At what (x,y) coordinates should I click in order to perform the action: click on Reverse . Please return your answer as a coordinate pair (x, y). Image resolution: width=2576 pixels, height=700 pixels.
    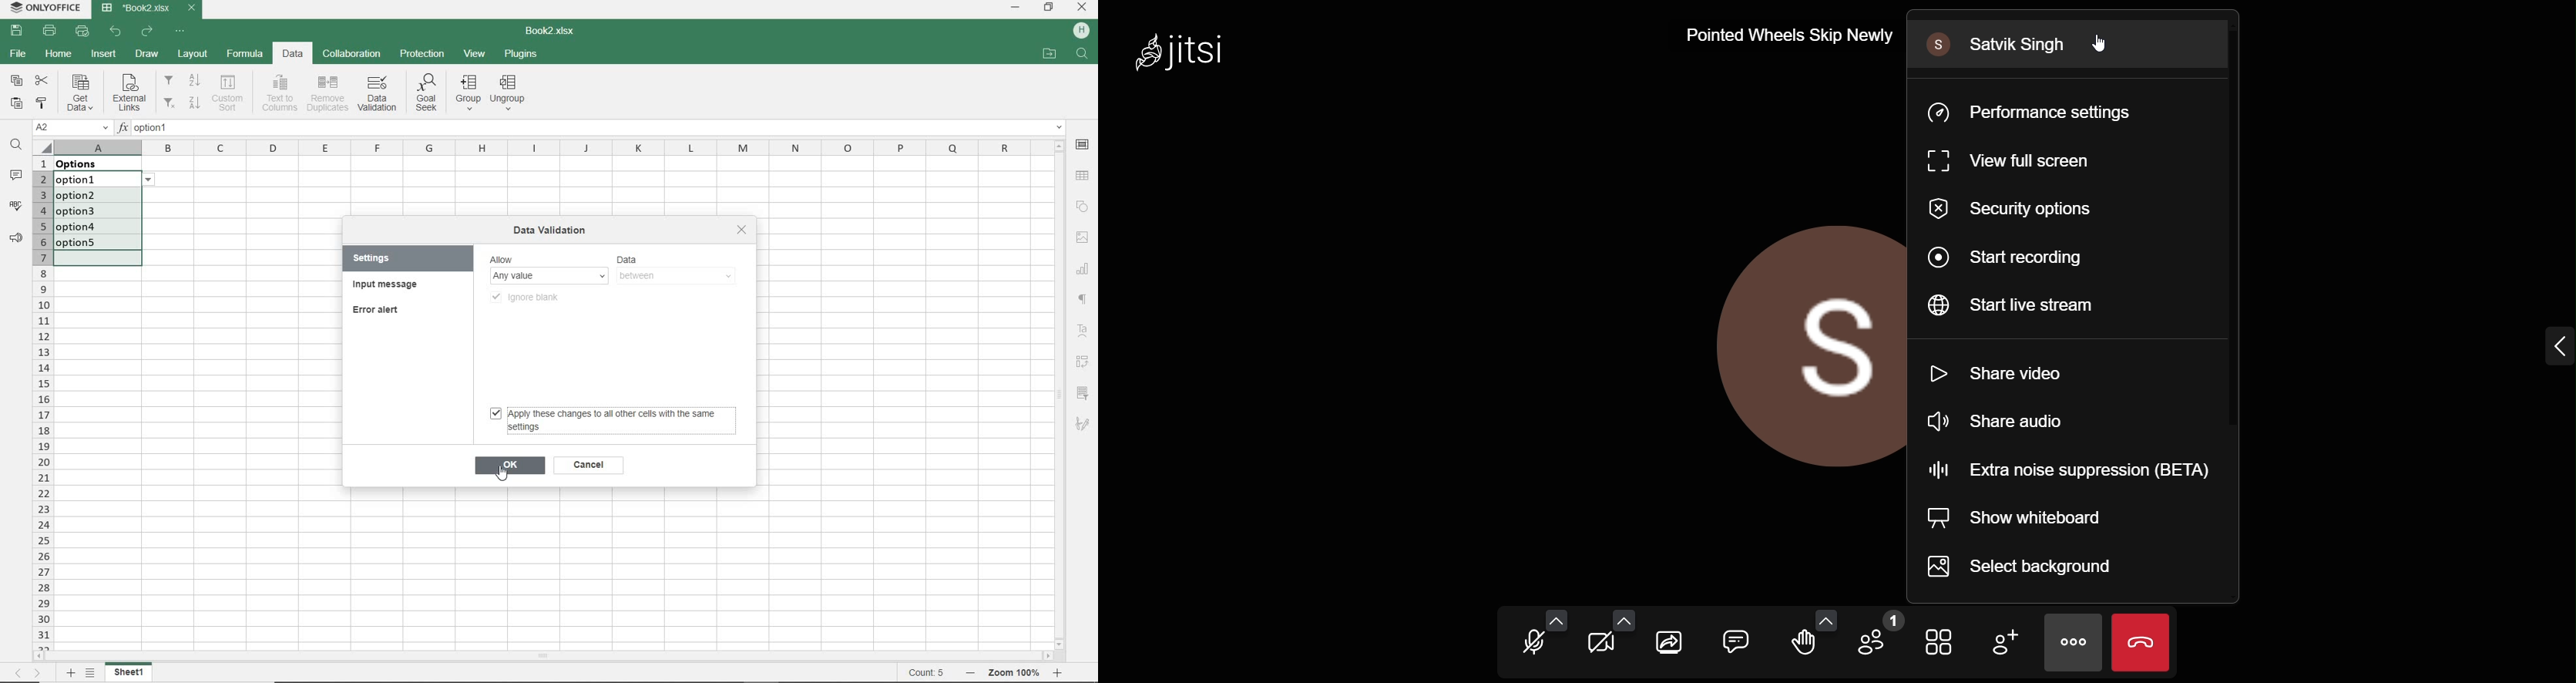
    Looking at the image, I should click on (1086, 362).